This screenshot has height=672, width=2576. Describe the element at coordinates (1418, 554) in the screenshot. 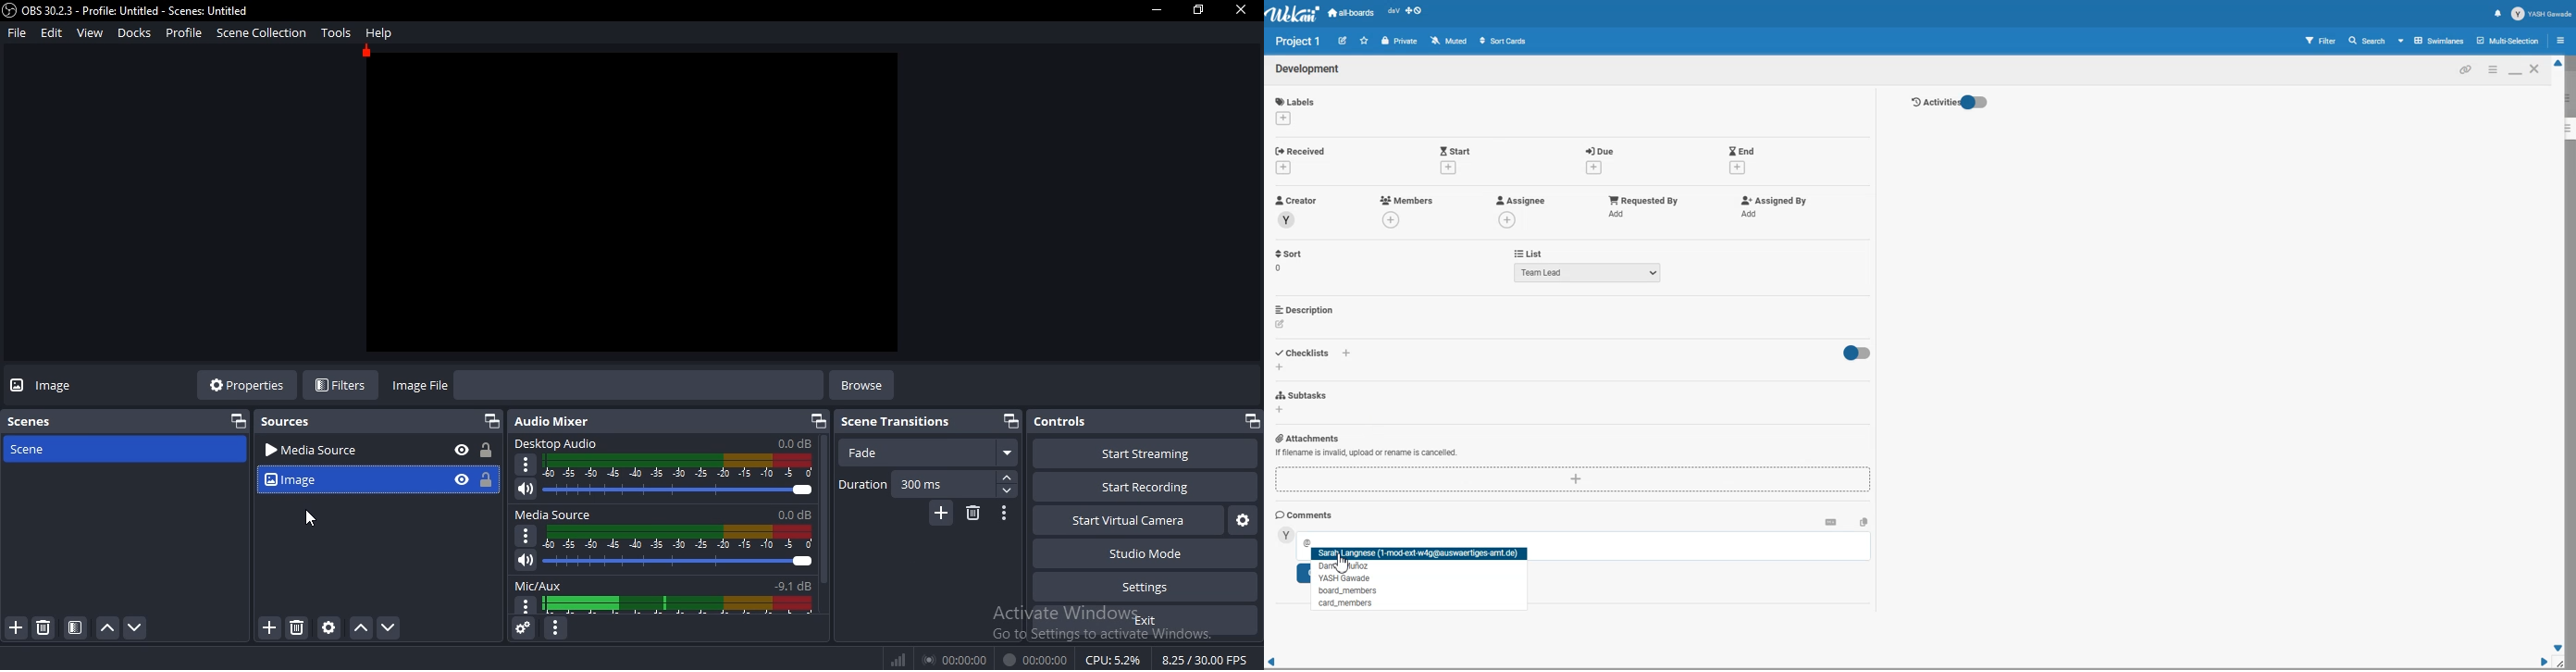

I see `tag People` at that location.